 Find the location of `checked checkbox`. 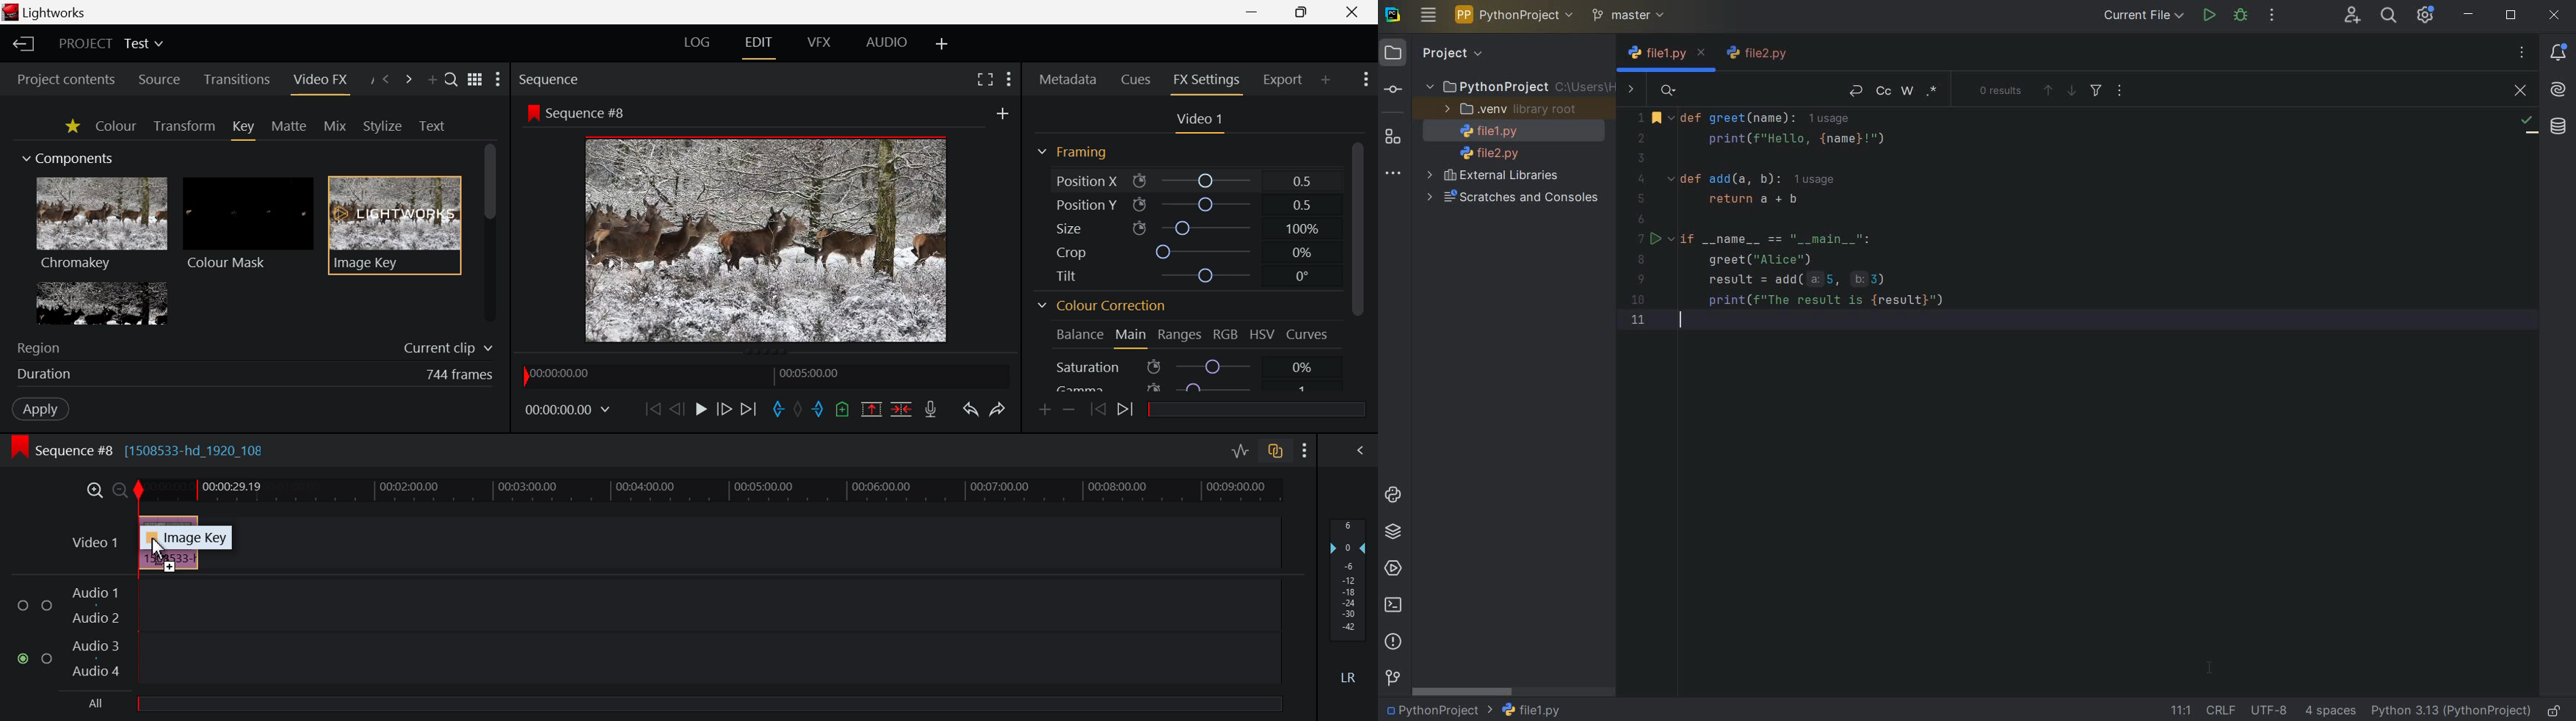

checked checkbox is located at coordinates (23, 657).